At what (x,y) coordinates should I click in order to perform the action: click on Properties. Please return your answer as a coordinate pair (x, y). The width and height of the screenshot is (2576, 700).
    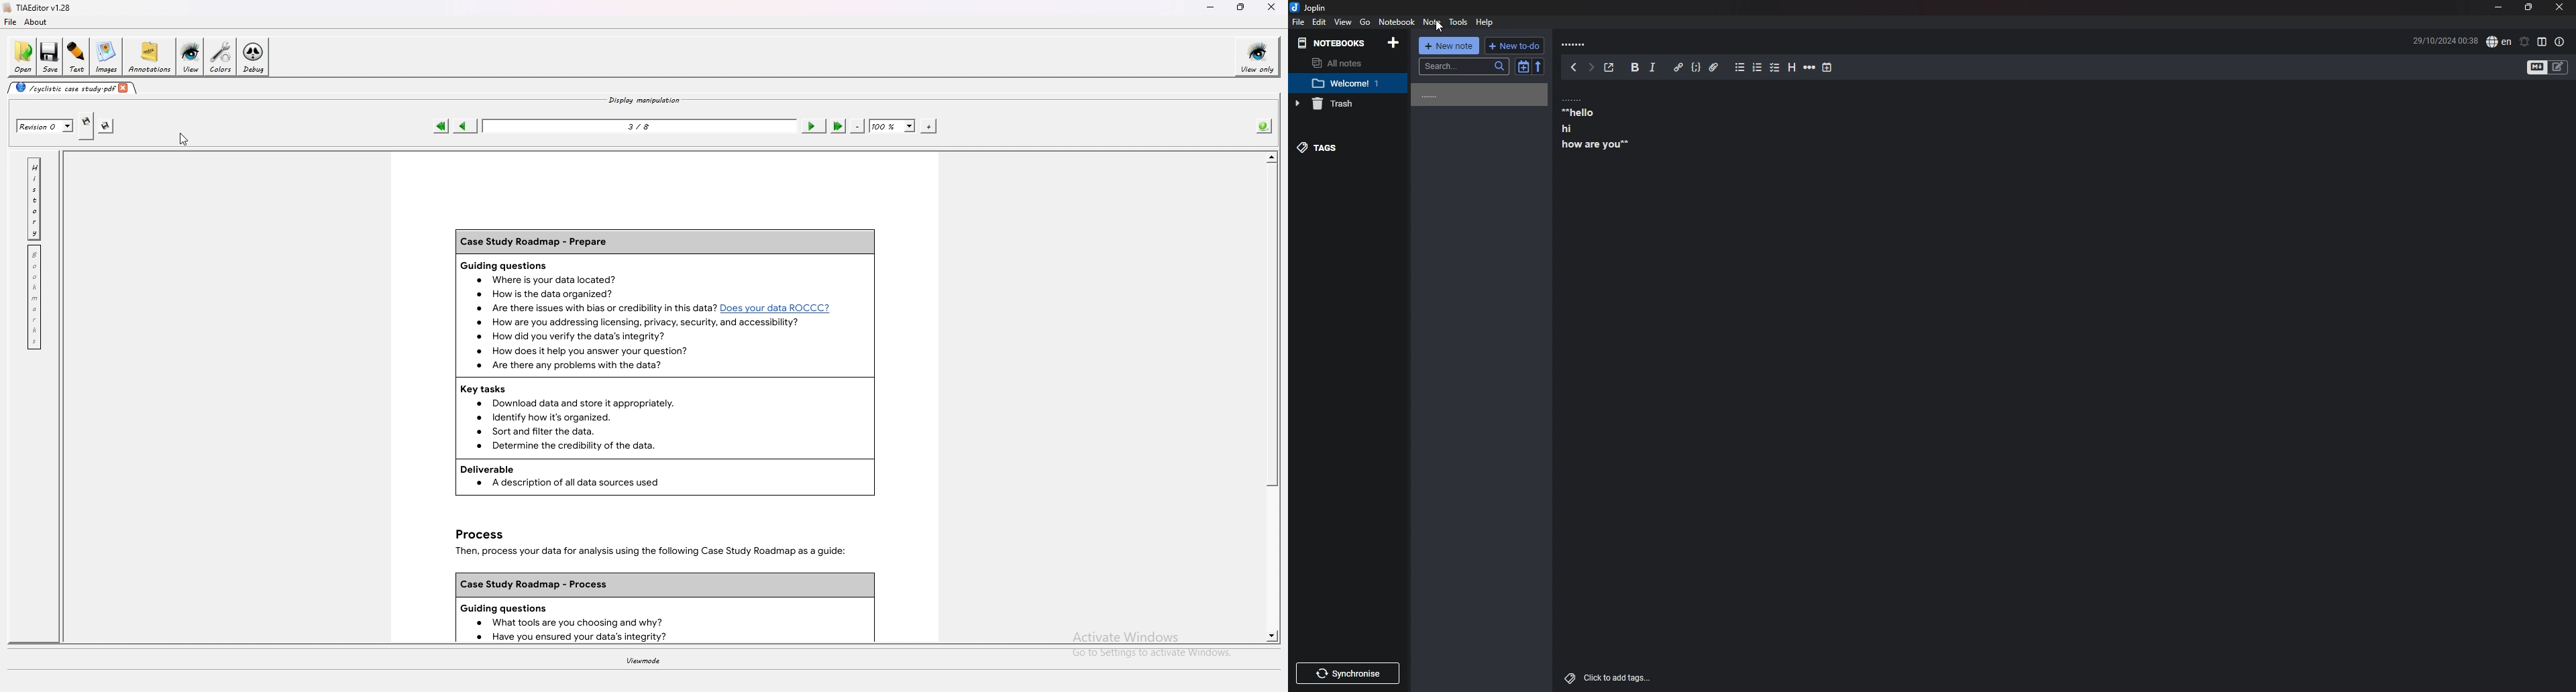
    Looking at the image, I should click on (2561, 42).